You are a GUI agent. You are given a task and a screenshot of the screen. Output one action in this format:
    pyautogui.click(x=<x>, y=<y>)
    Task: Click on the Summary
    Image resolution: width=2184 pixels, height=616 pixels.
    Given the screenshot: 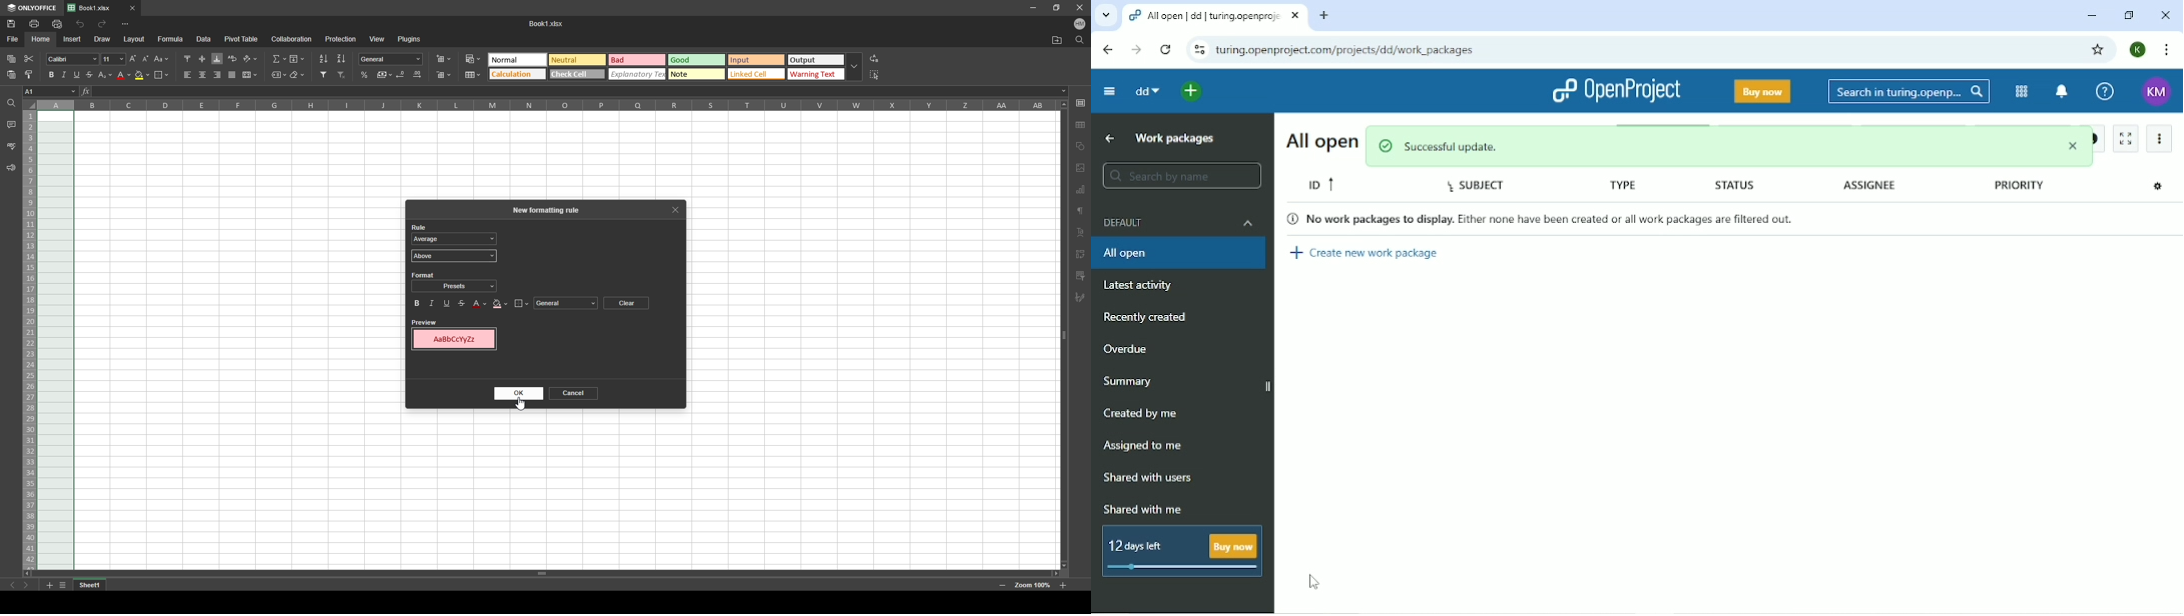 What is the action you would take?
    pyautogui.click(x=1131, y=381)
    